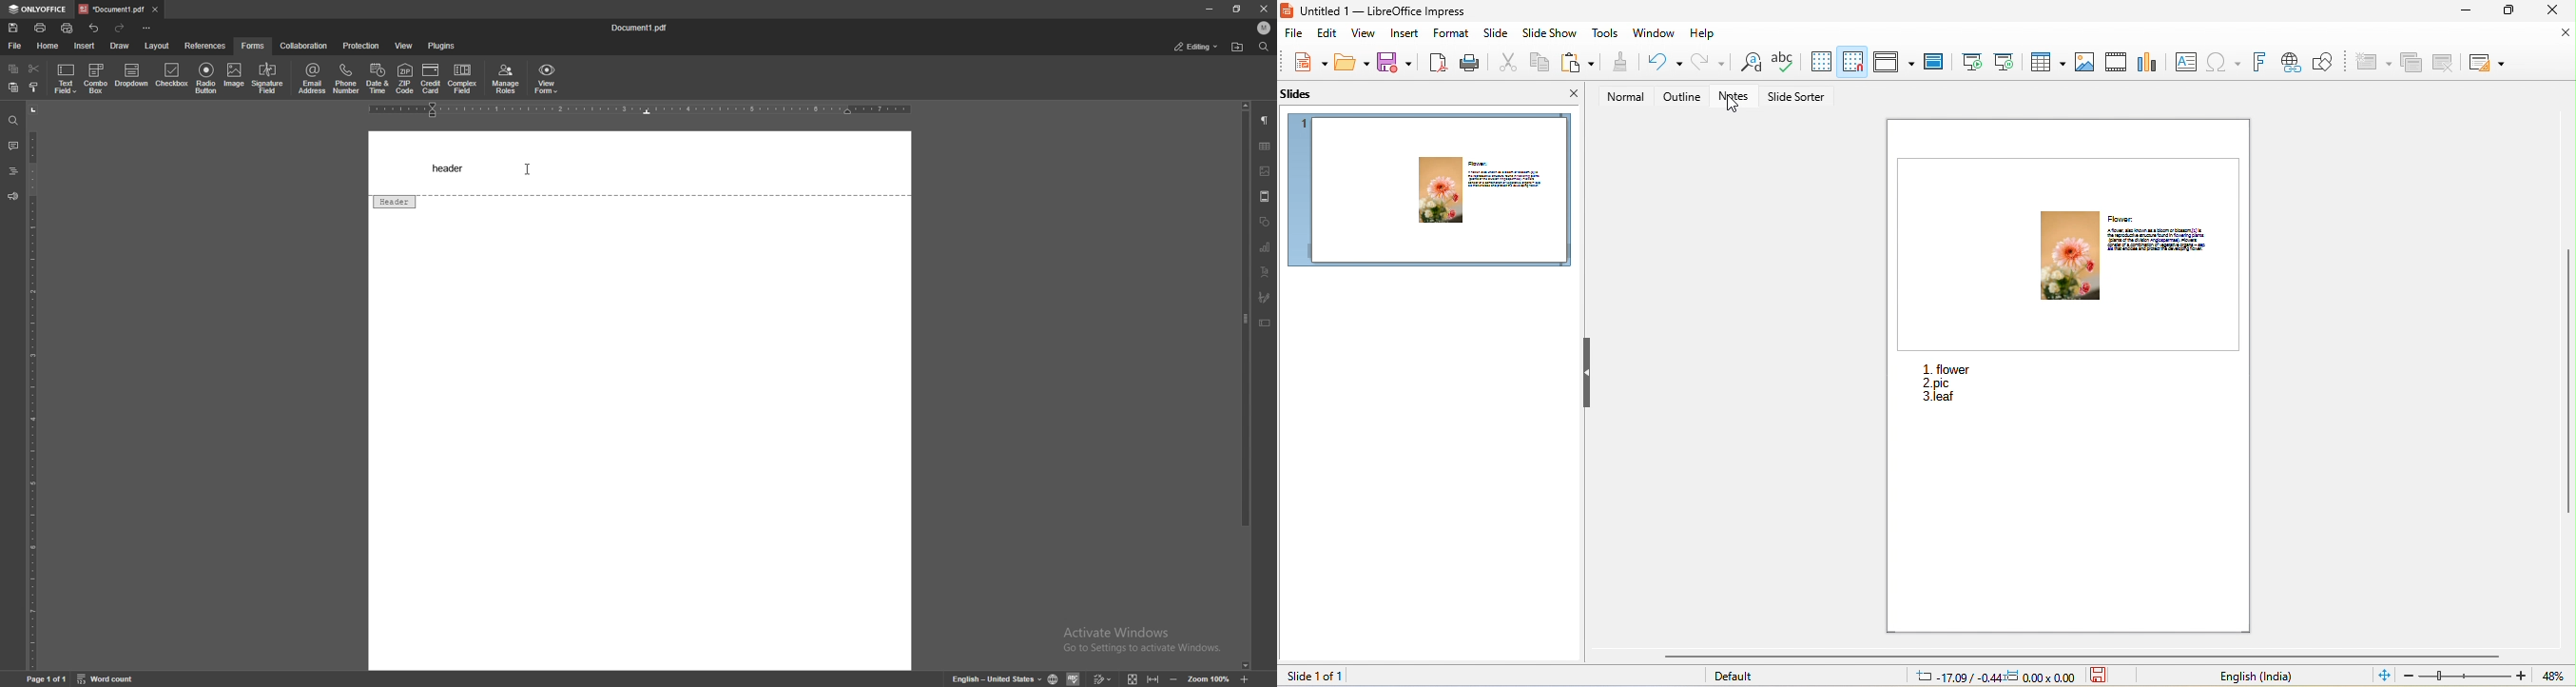 Image resolution: width=2576 pixels, height=700 pixels. Describe the element at coordinates (1322, 33) in the screenshot. I see `edit` at that location.